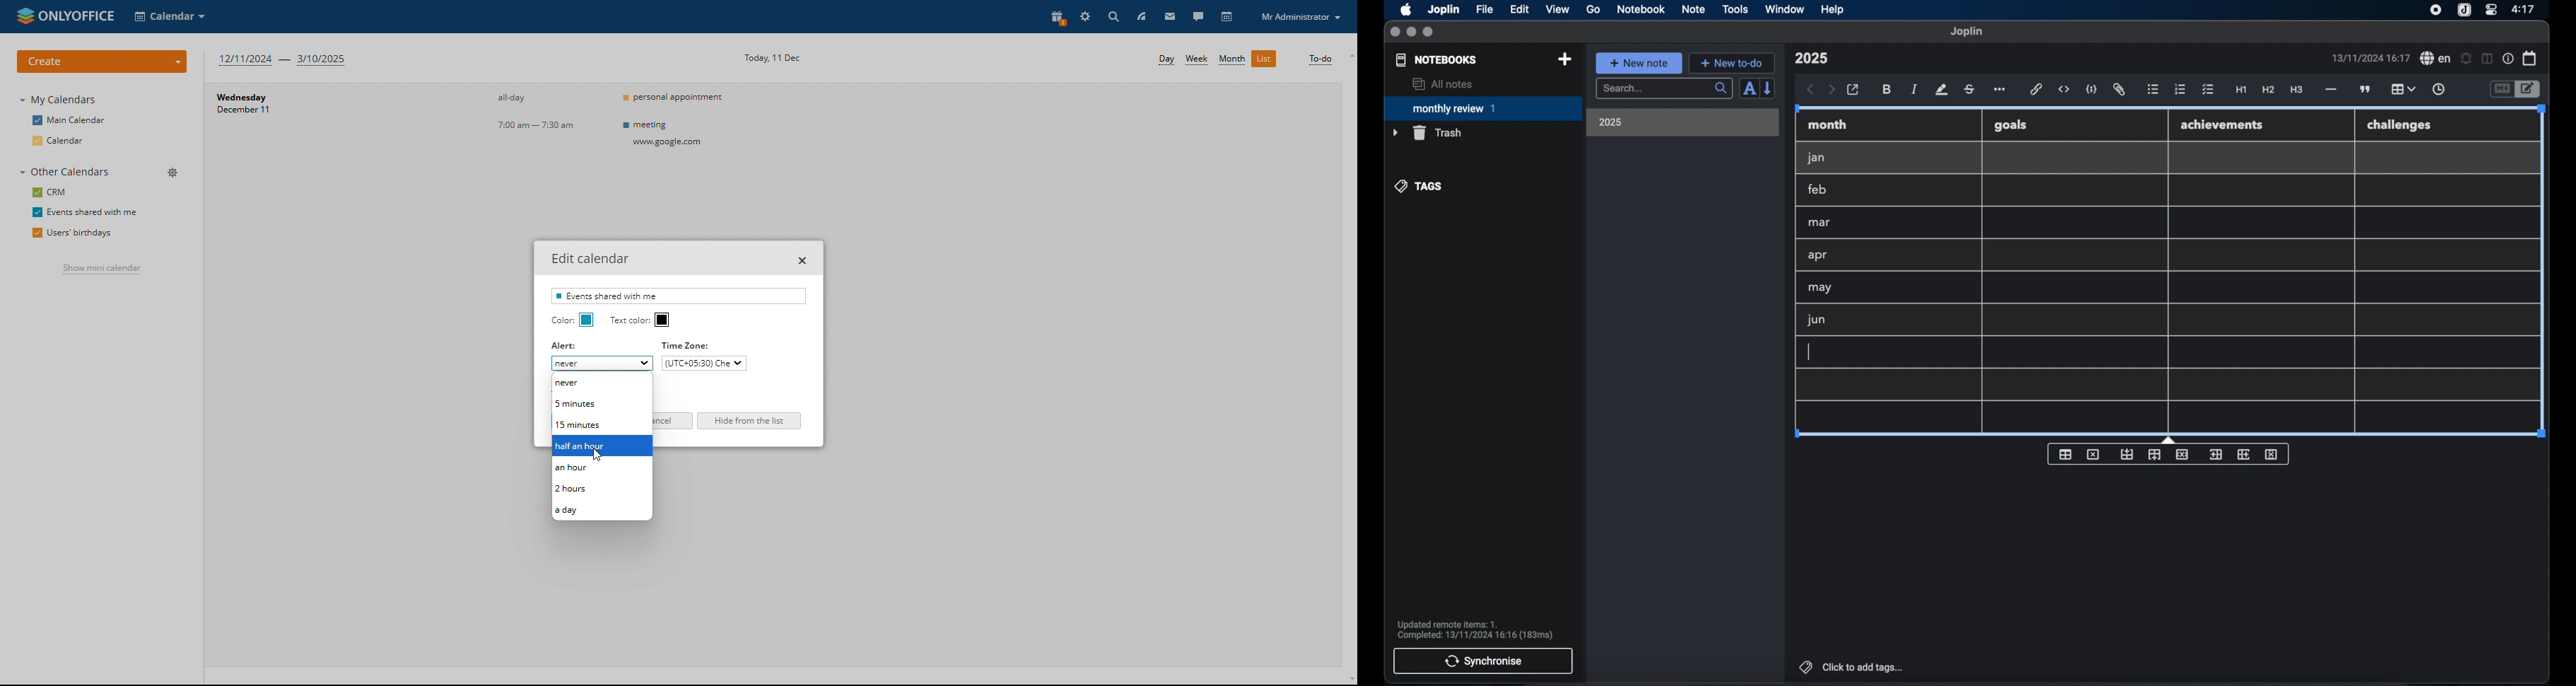  Describe the element at coordinates (1442, 84) in the screenshot. I see `all notes` at that location.